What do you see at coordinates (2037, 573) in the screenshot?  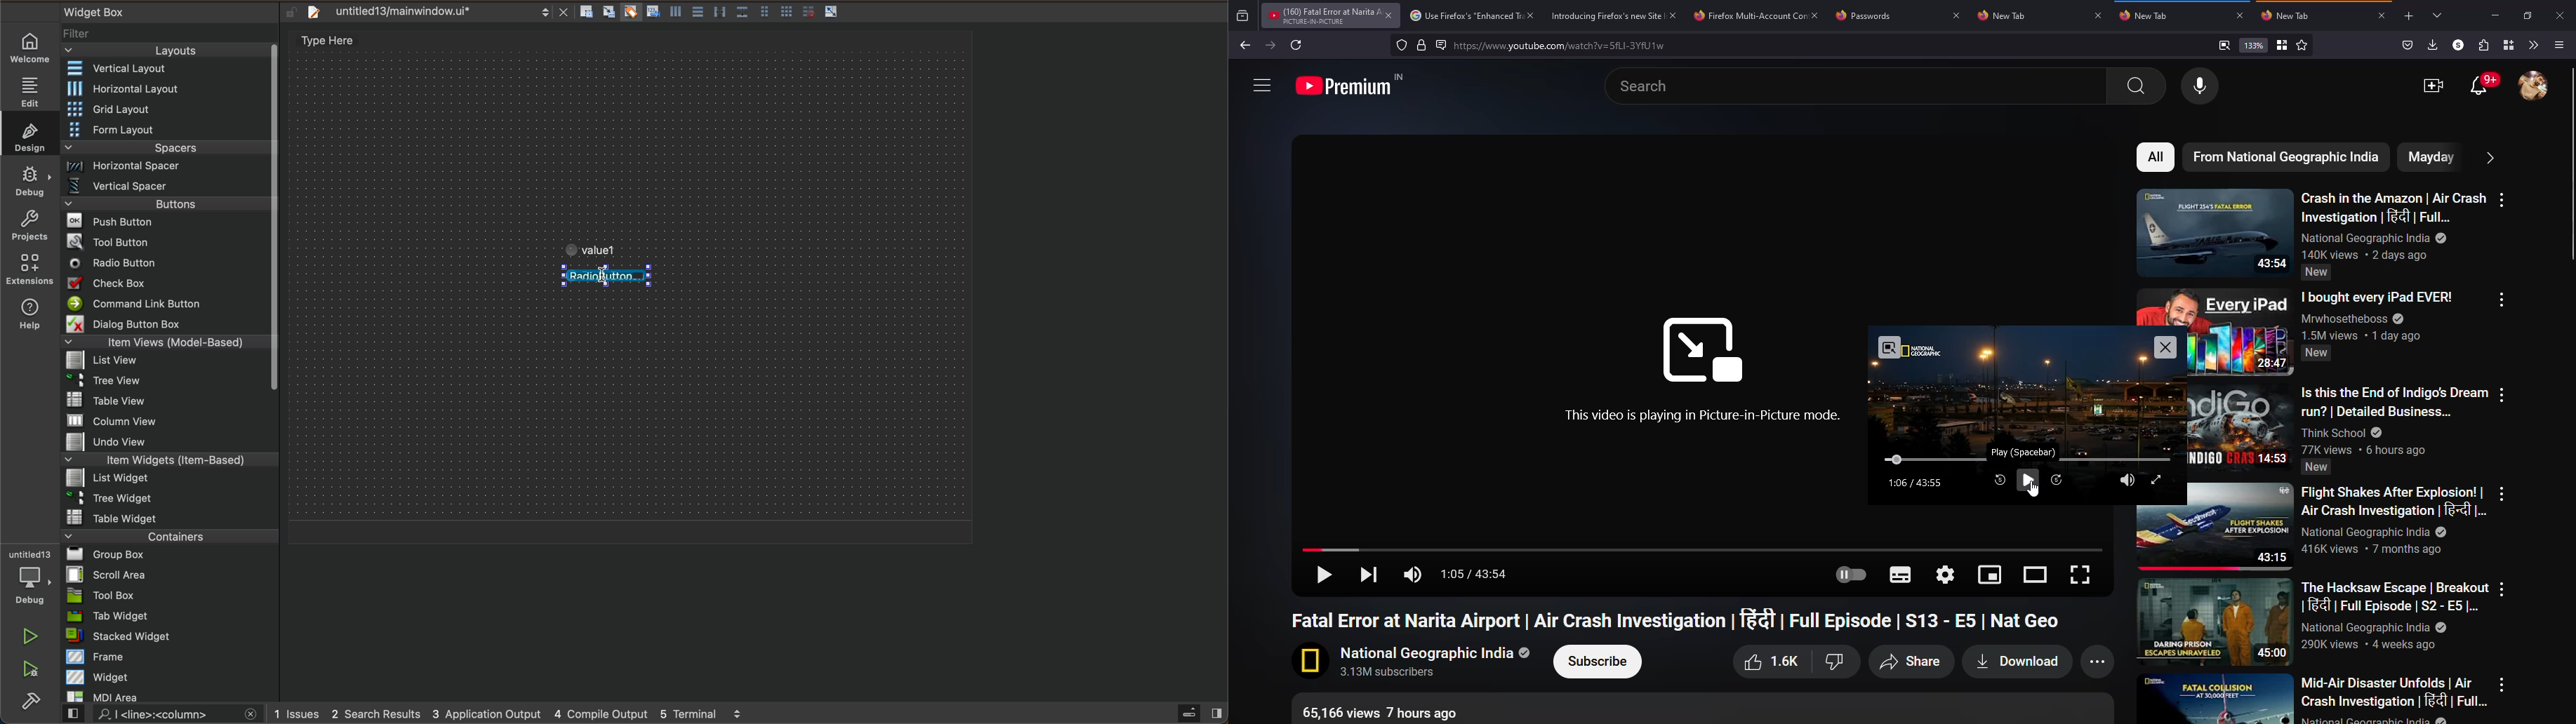 I see `view` at bounding box center [2037, 573].